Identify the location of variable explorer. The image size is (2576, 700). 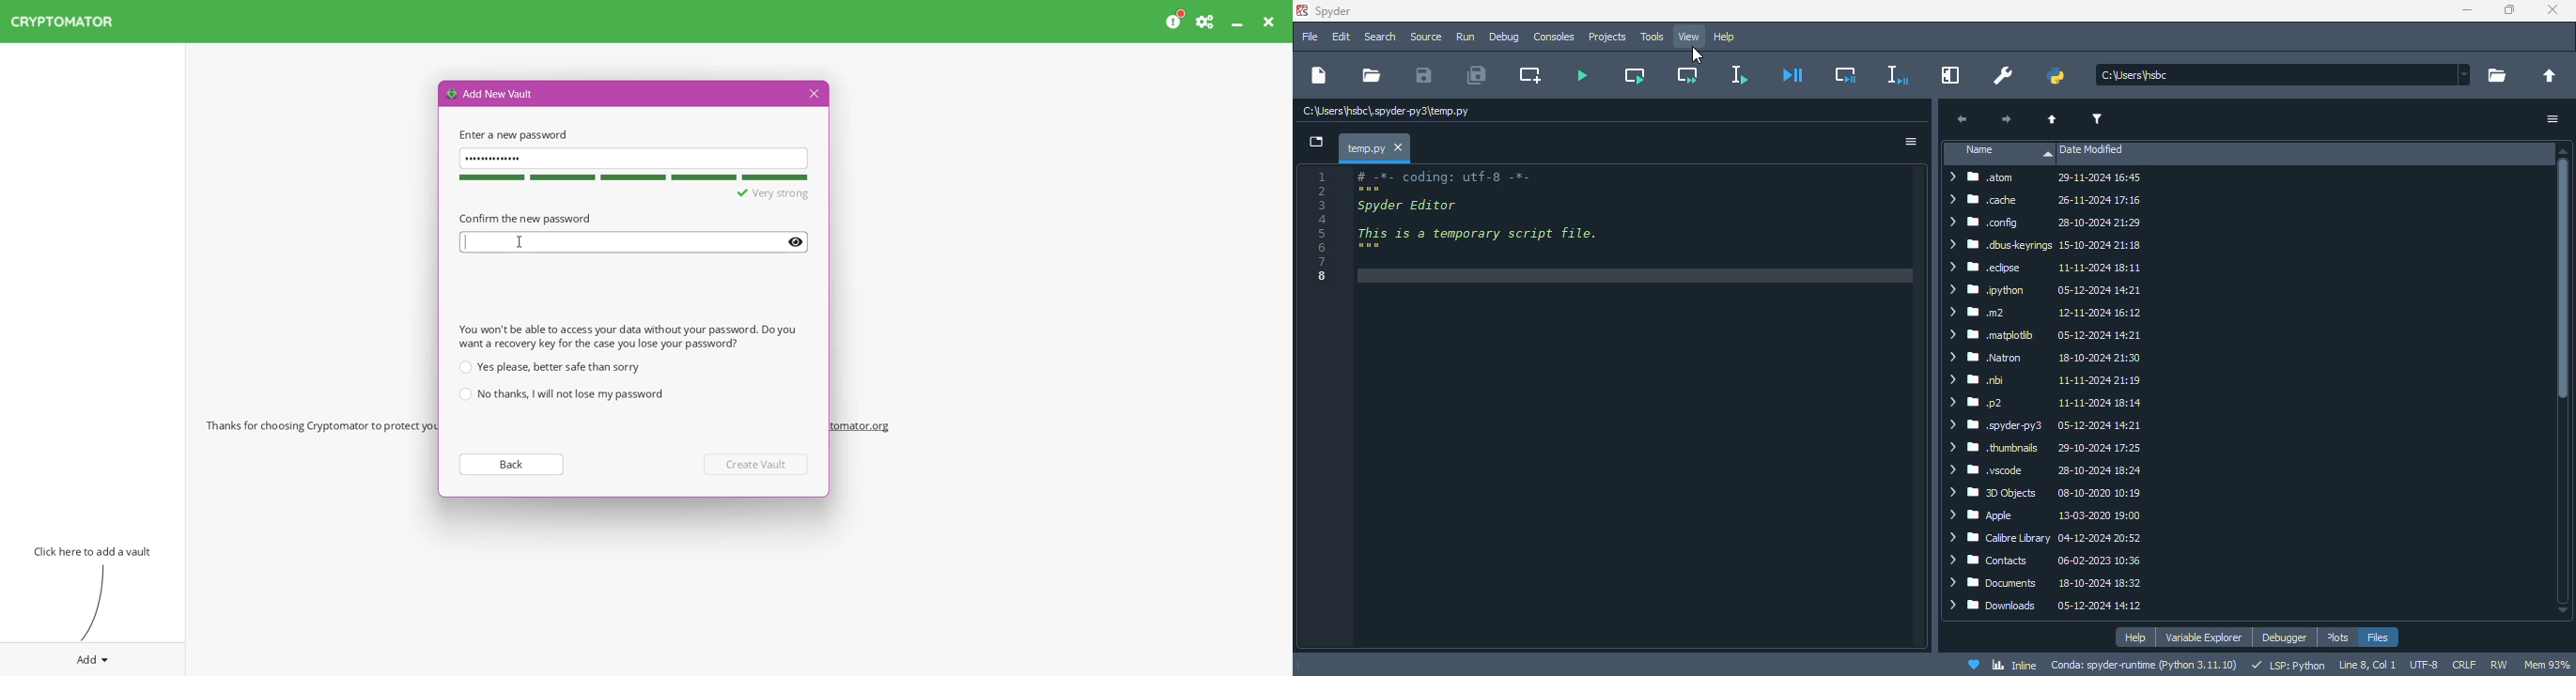
(2204, 638).